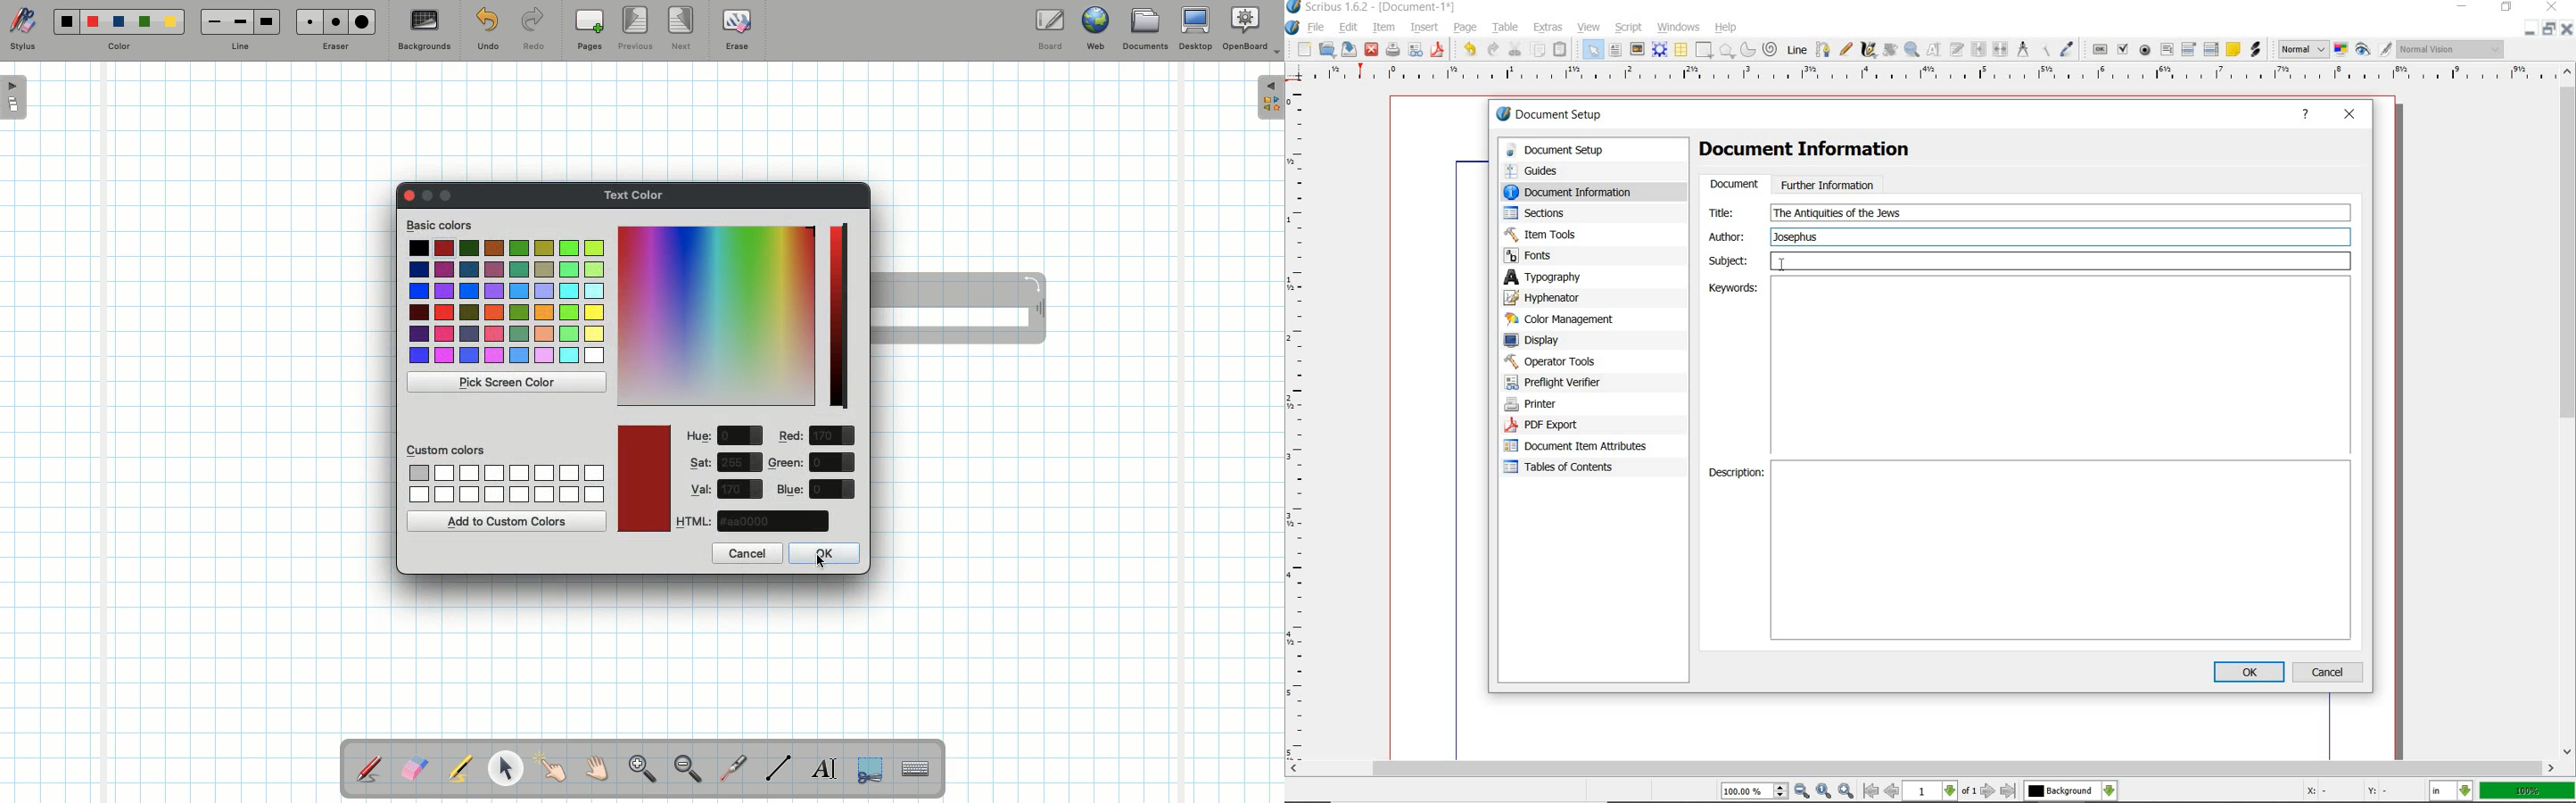 Image resolution: width=2576 pixels, height=812 pixels. What do you see at coordinates (1704, 49) in the screenshot?
I see `shape` at bounding box center [1704, 49].